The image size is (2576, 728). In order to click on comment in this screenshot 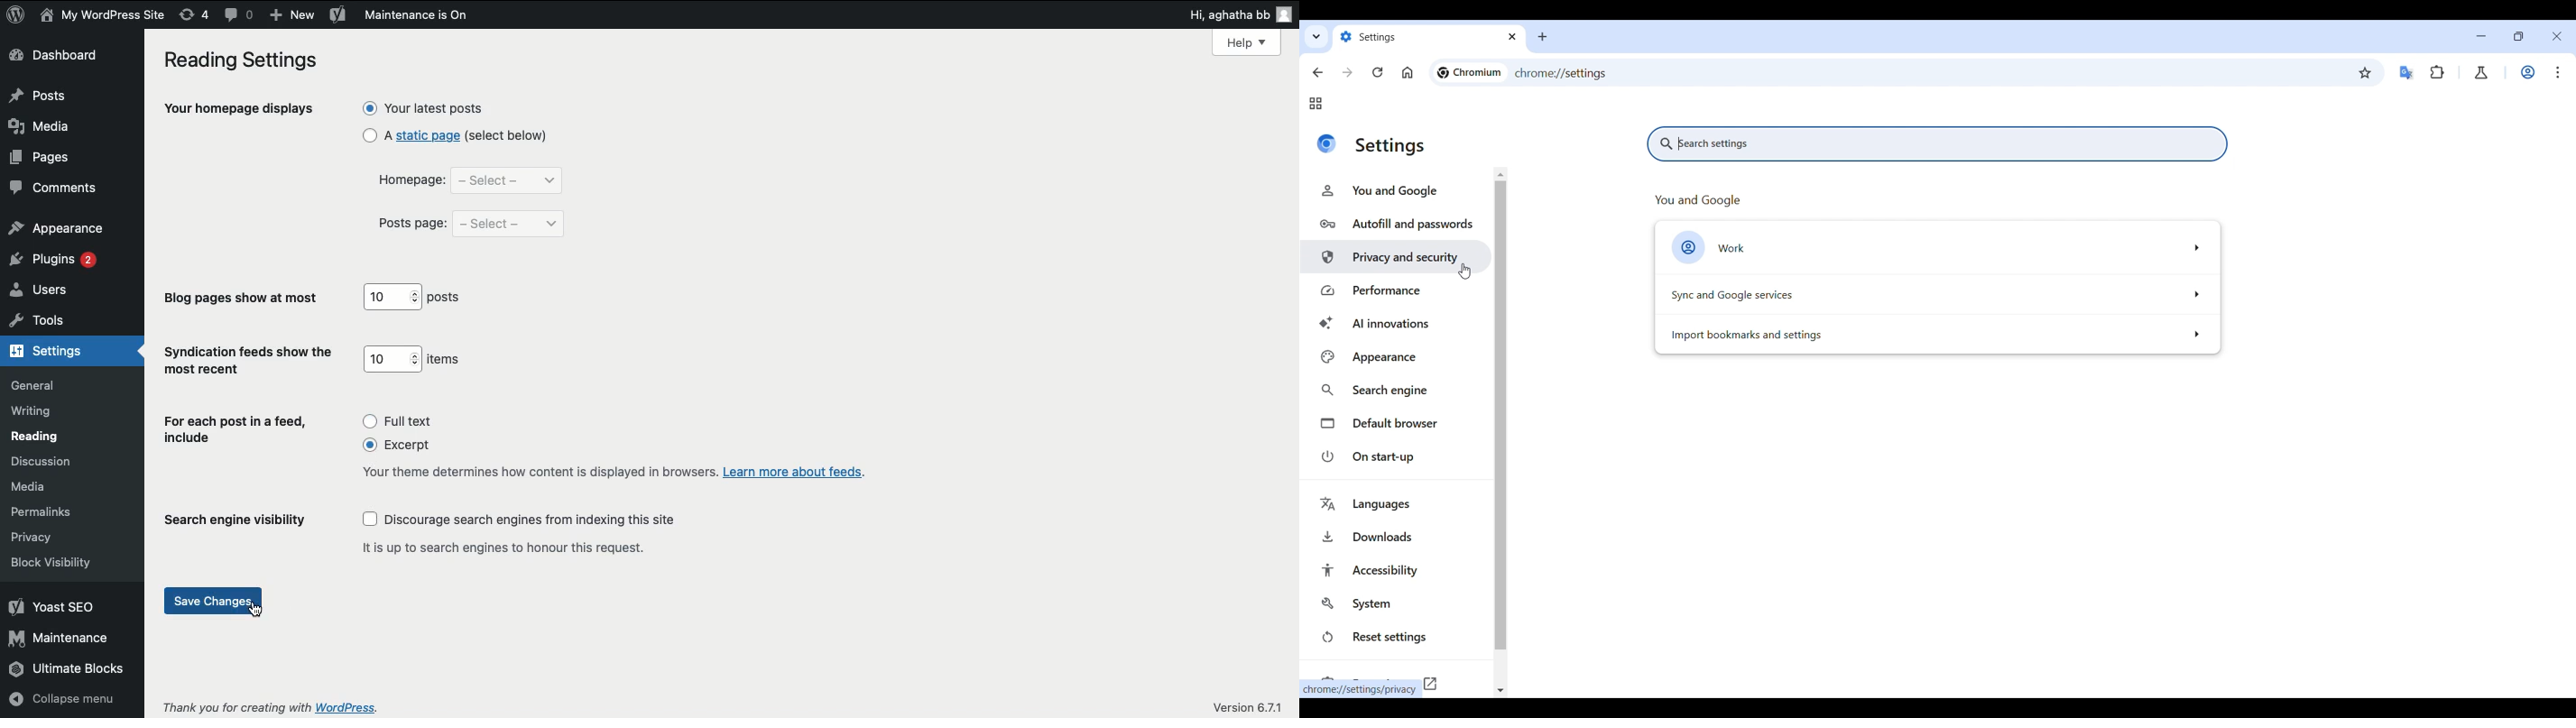, I will do `click(240, 14)`.